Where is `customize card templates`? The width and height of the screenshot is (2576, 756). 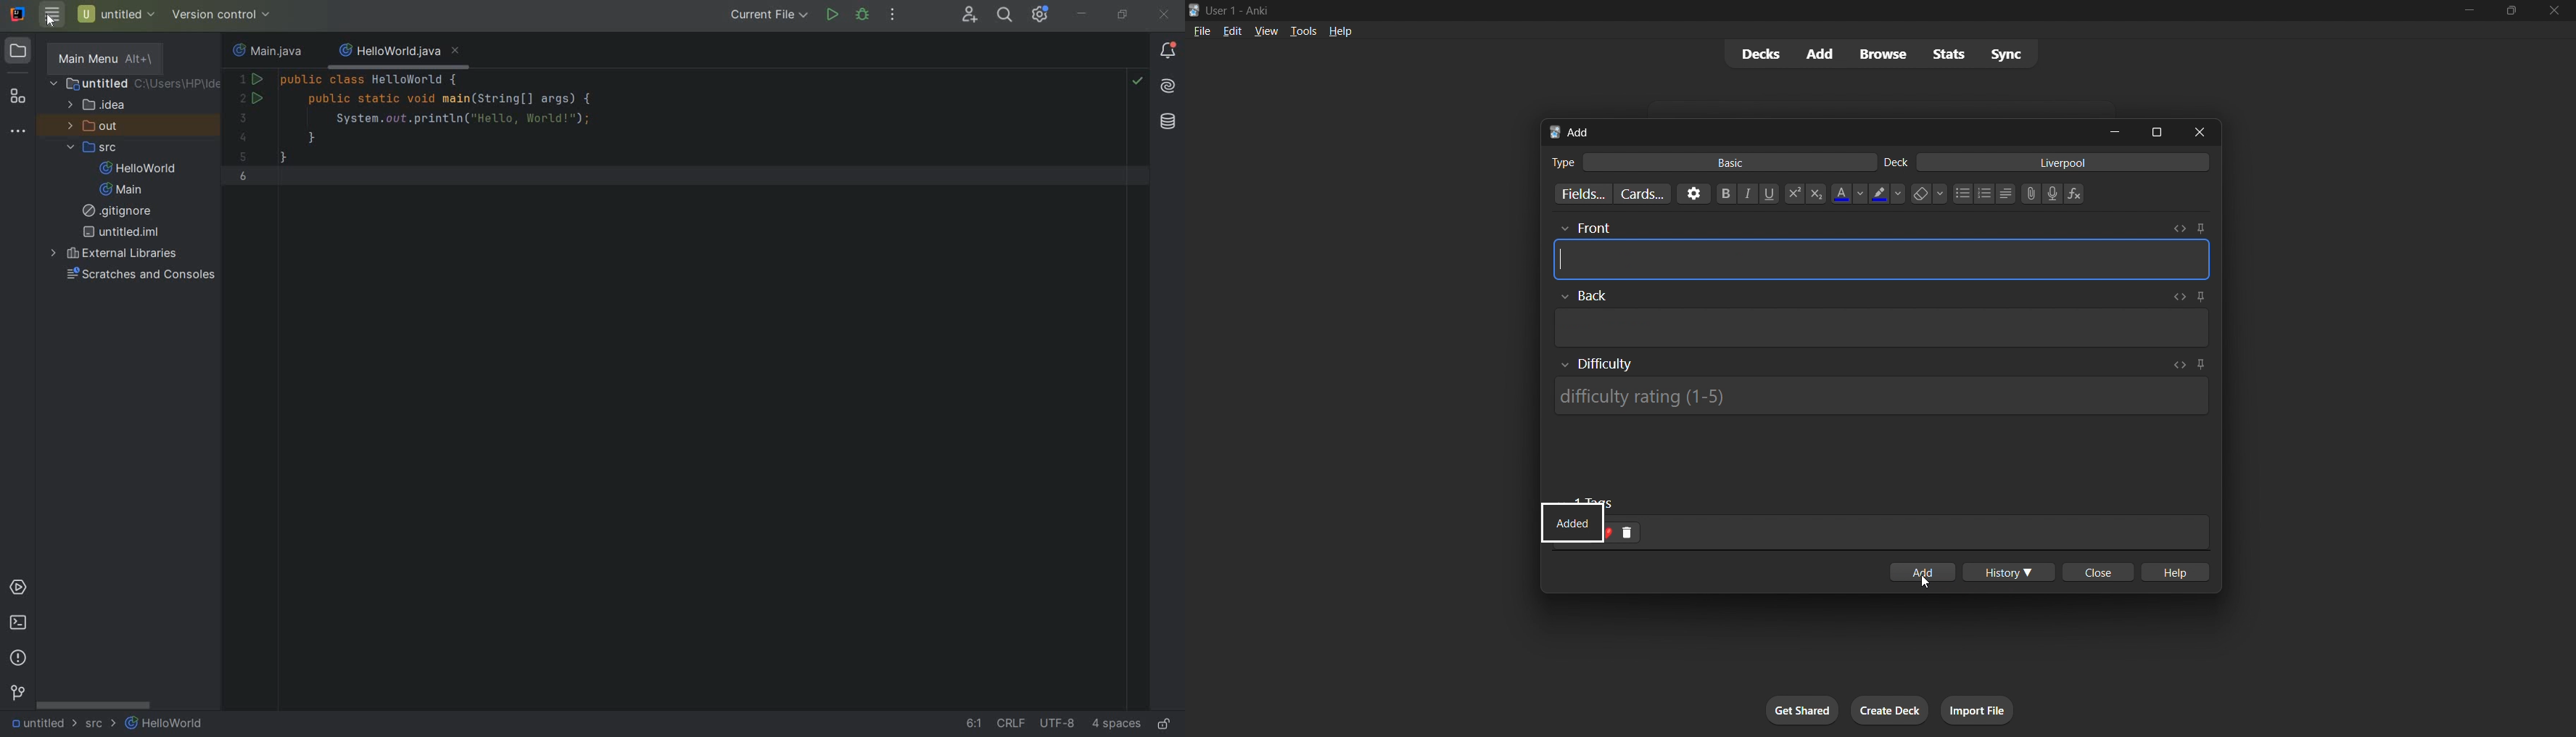
customize card templates is located at coordinates (1640, 194).